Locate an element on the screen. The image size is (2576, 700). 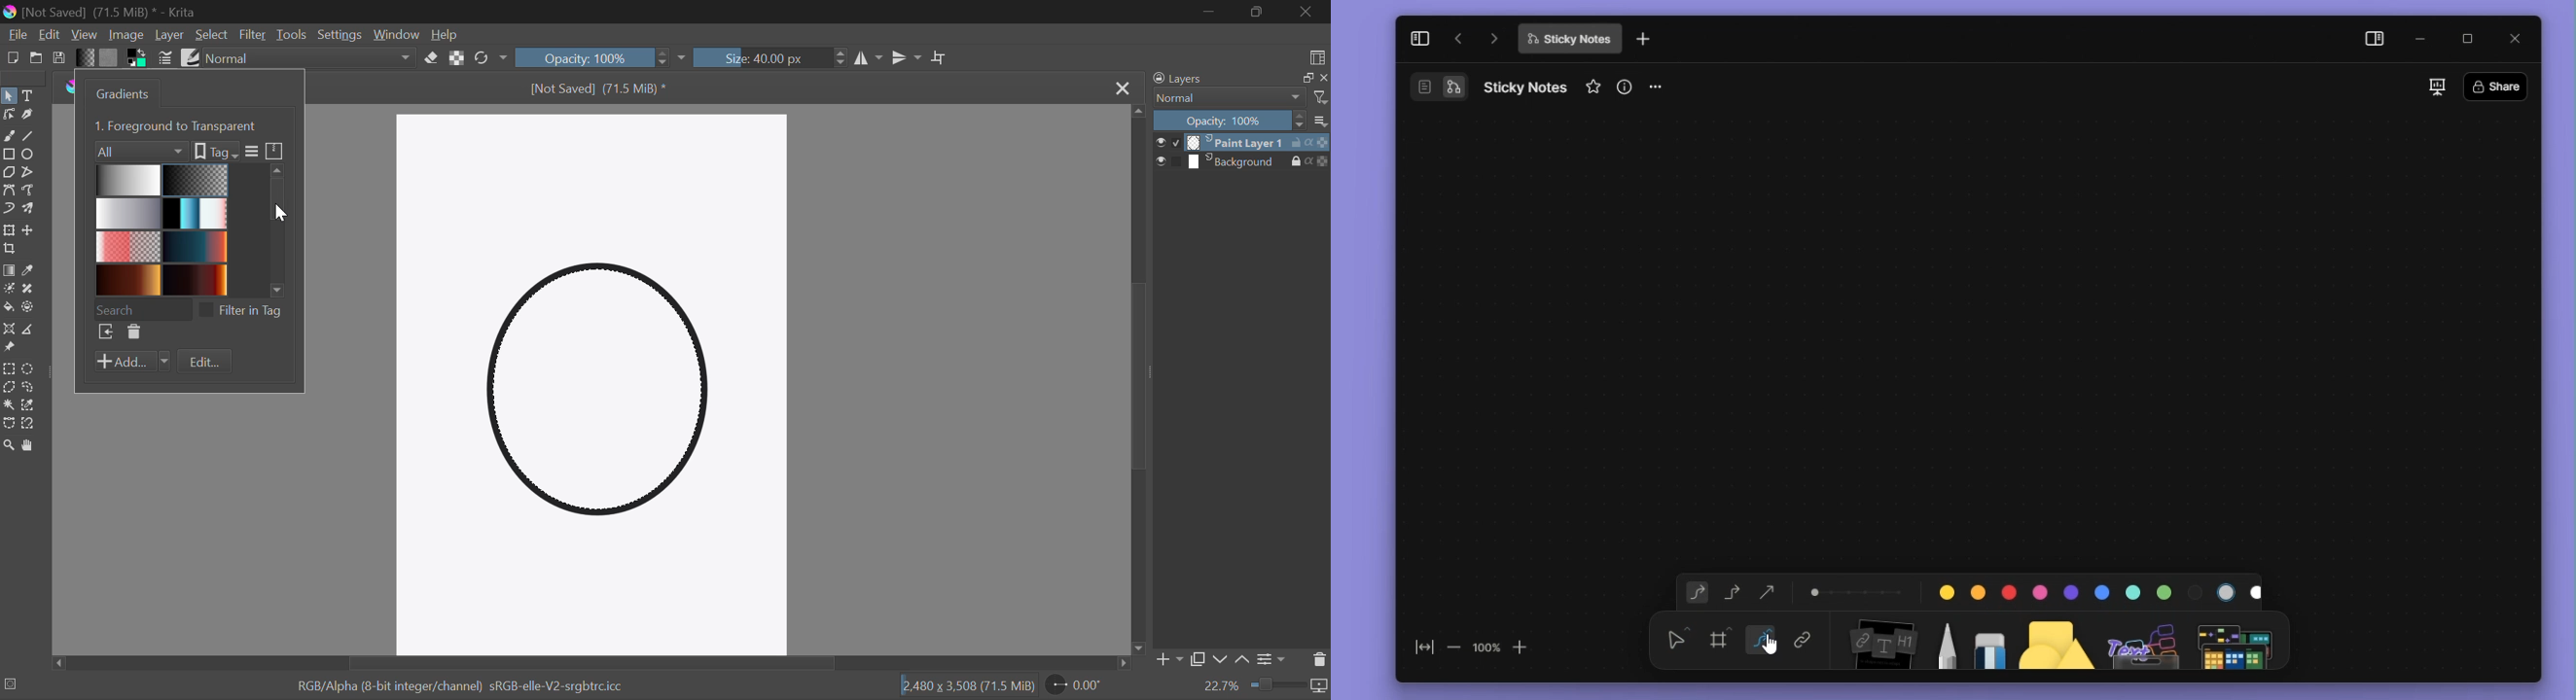
Window is located at coordinates (398, 37).